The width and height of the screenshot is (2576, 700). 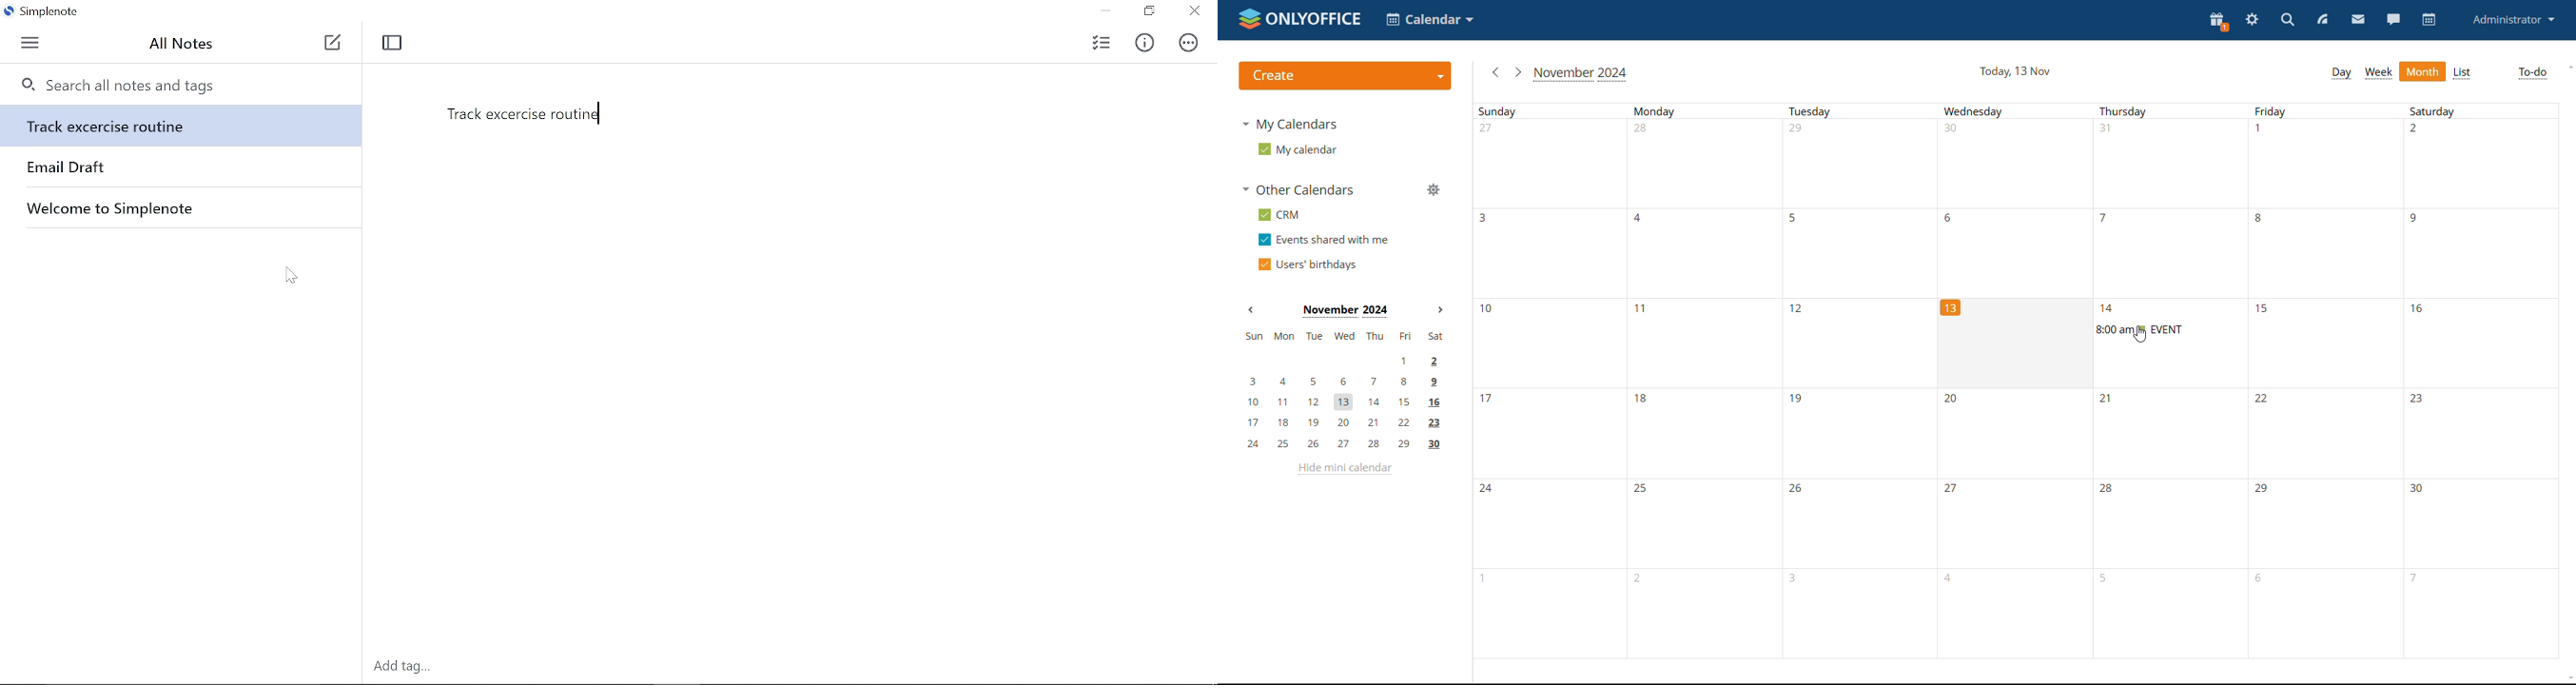 What do you see at coordinates (32, 44) in the screenshot?
I see `Menu` at bounding box center [32, 44].